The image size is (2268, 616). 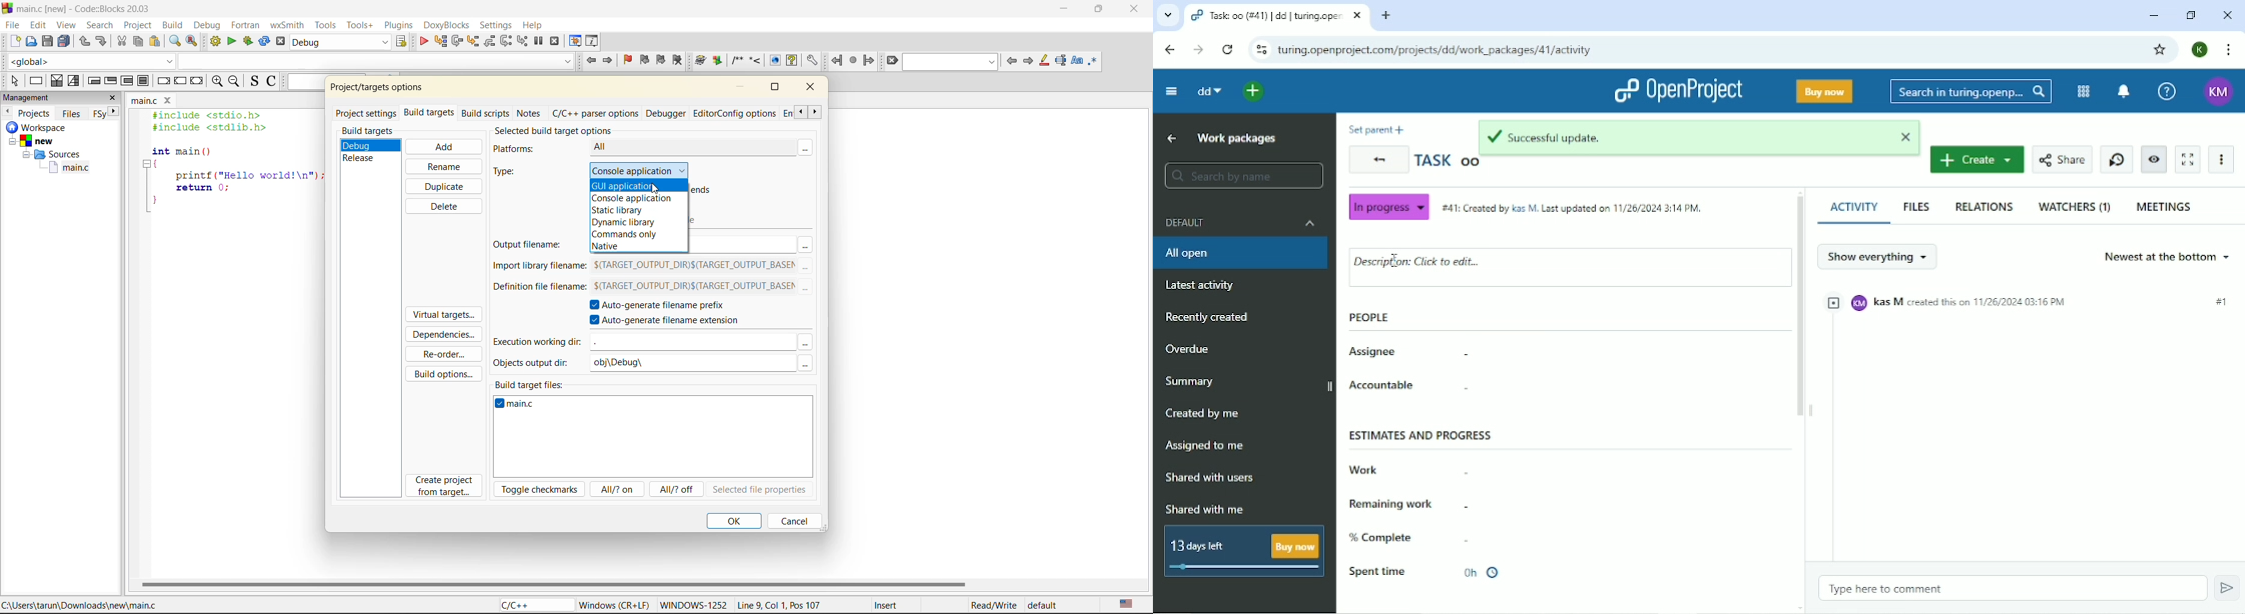 What do you see at coordinates (1198, 49) in the screenshot?
I see `Forward` at bounding box center [1198, 49].